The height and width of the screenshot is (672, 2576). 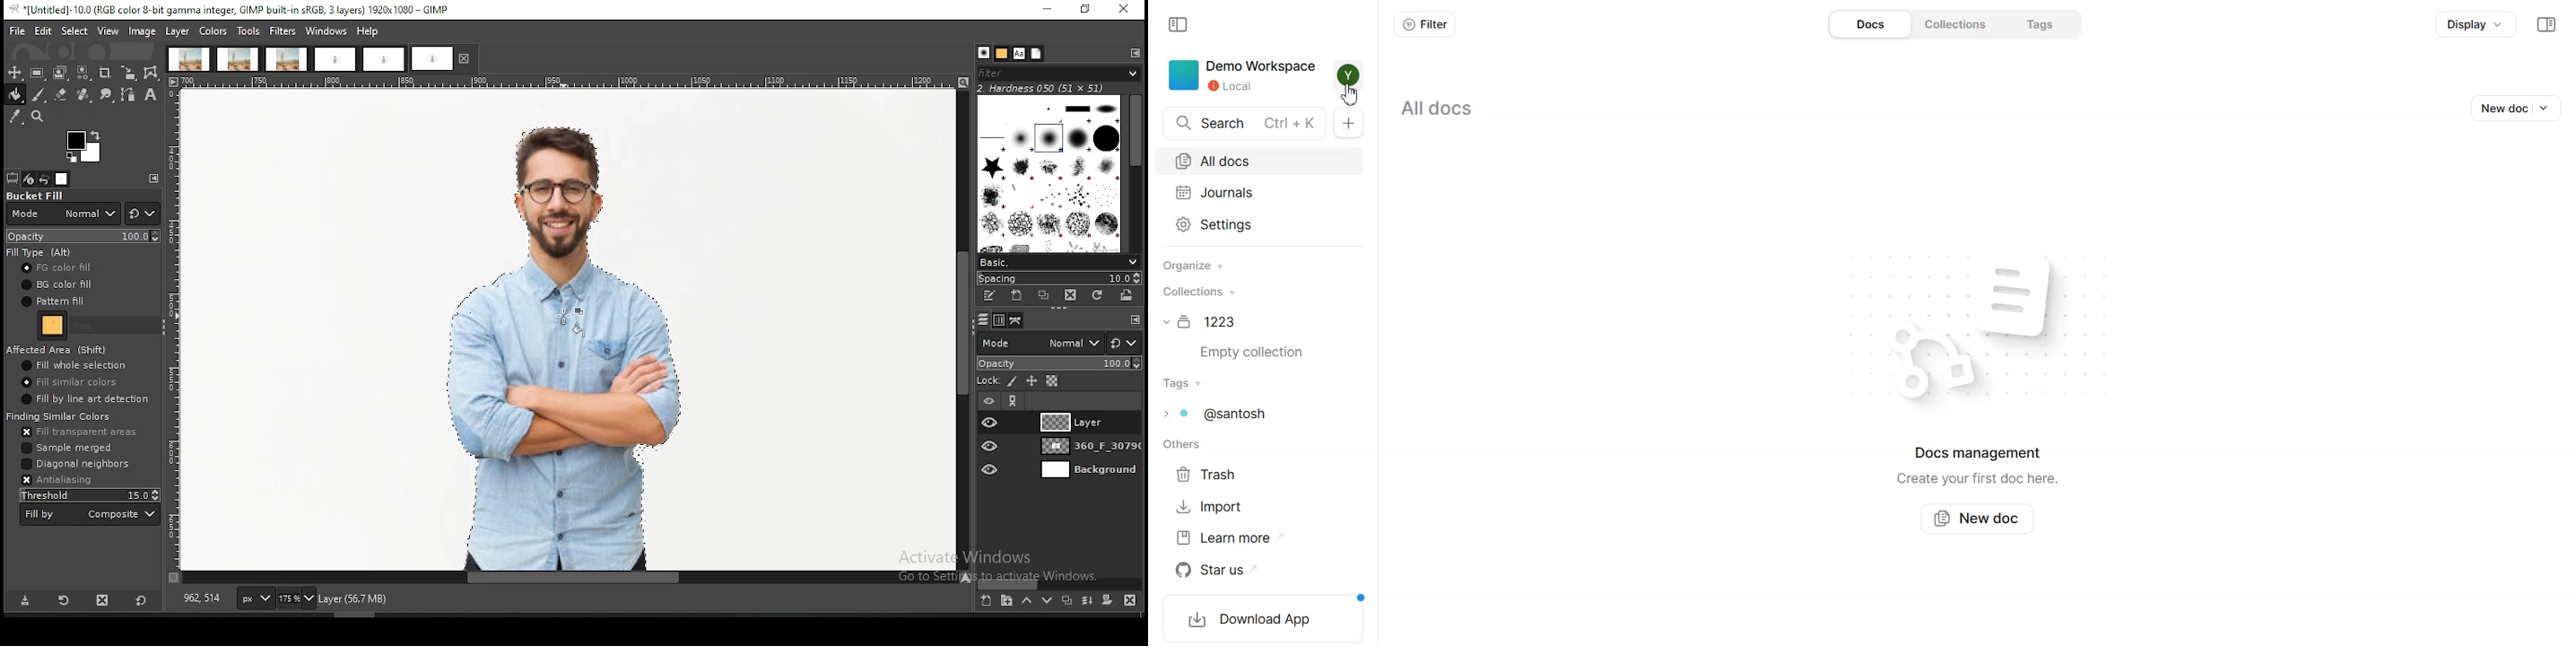 What do you see at coordinates (1350, 95) in the screenshot?
I see `Cursor` at bounding box center [1350, 95].